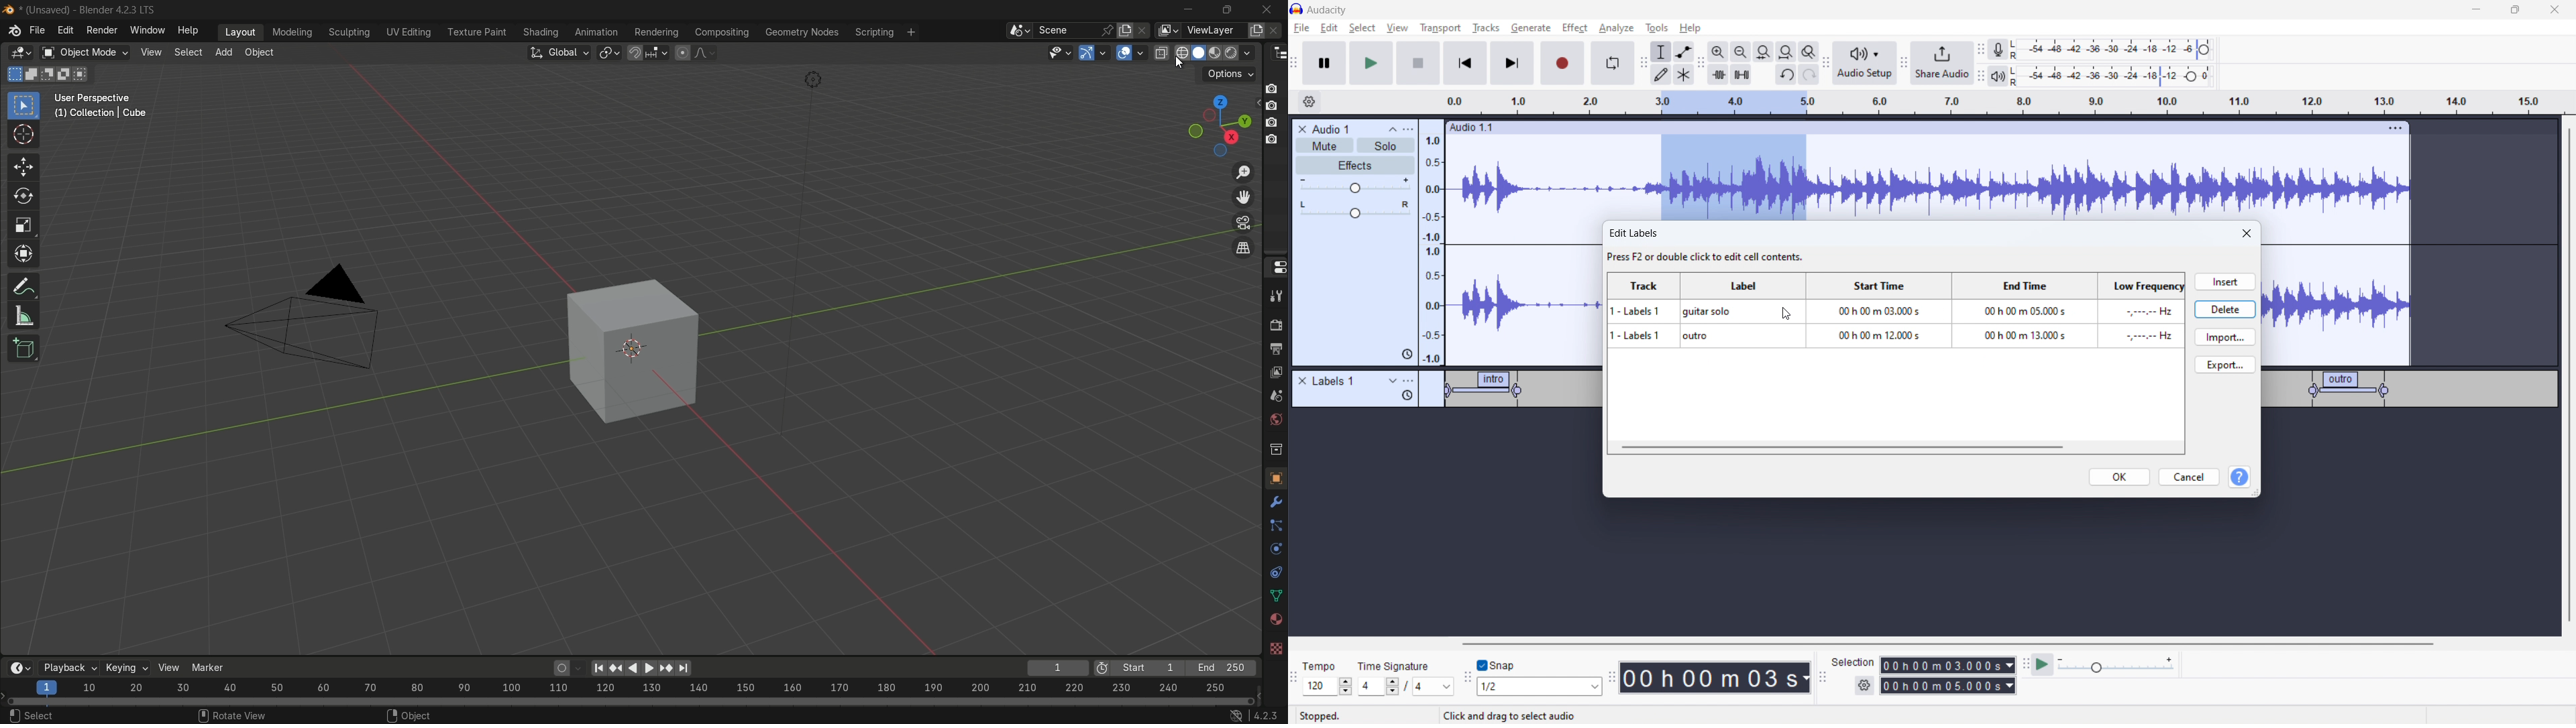 Image resolution: width=2576 pixels, height=728 pixels. Describe the element at coordinates (1324, 64) in the screenshot. I see `pause` at that location.